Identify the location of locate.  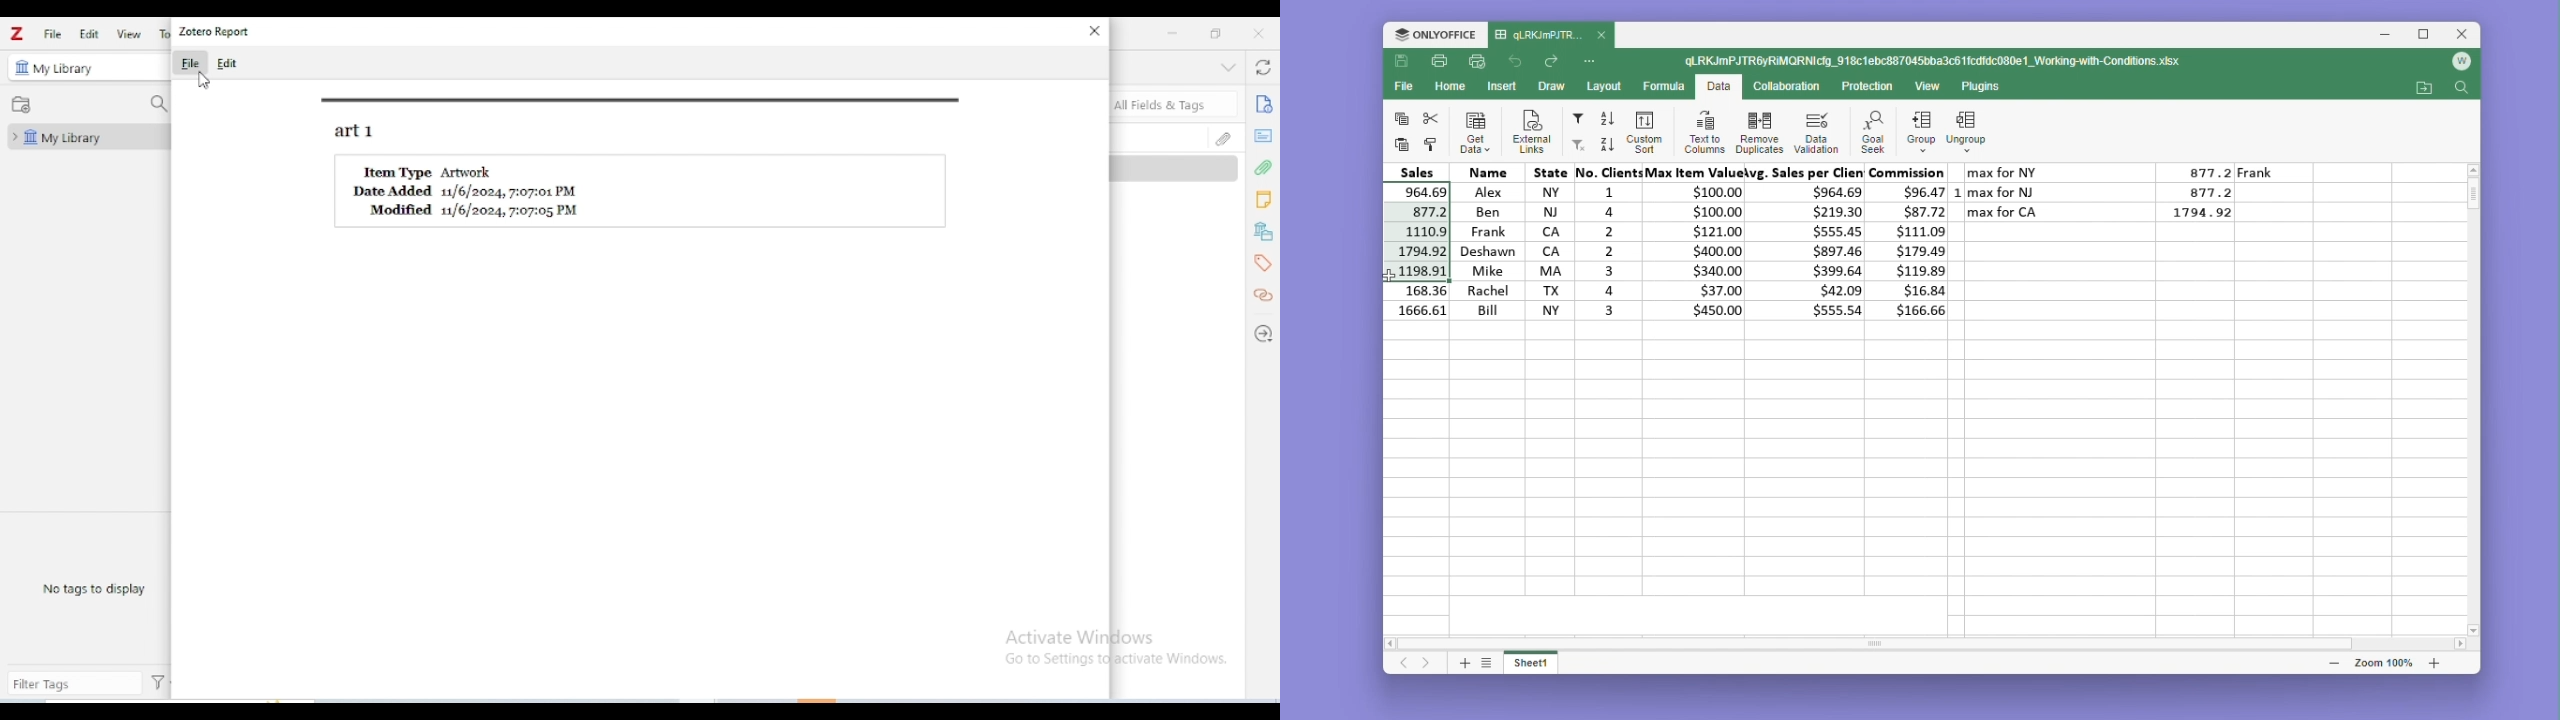
(1262, 336).